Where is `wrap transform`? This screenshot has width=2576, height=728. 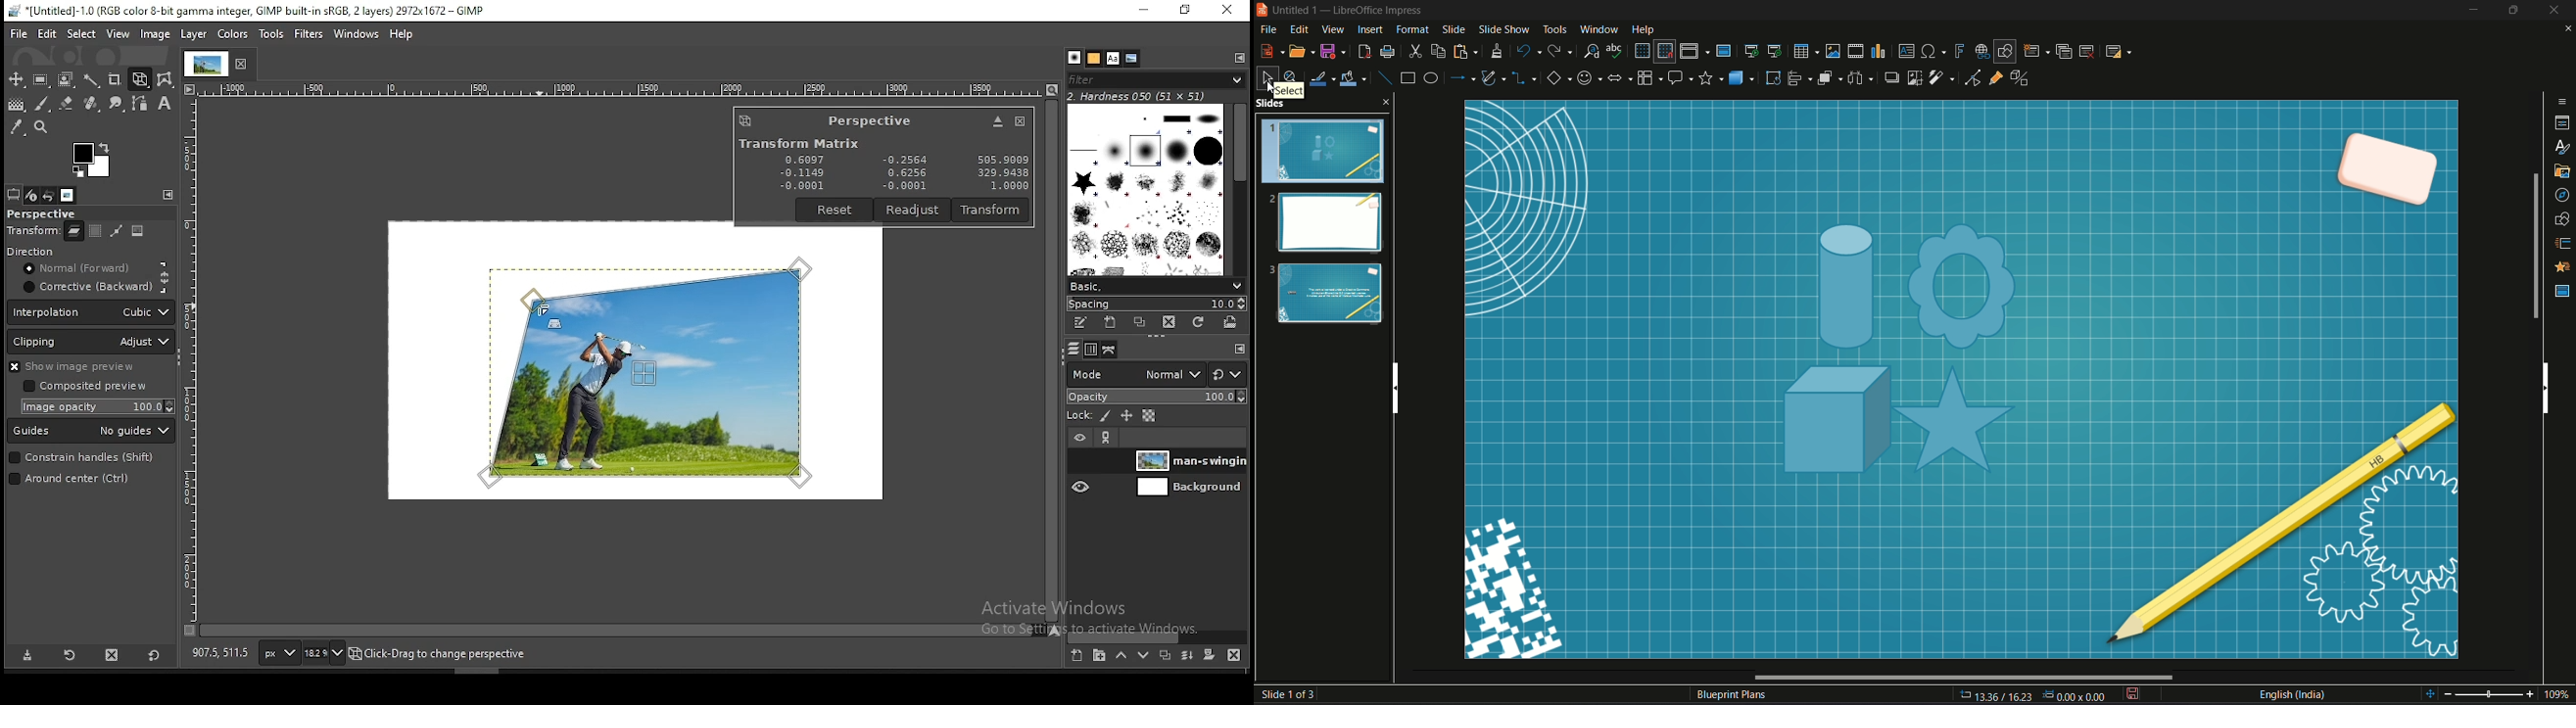
wrap transform is located at coordinates (167, 78).